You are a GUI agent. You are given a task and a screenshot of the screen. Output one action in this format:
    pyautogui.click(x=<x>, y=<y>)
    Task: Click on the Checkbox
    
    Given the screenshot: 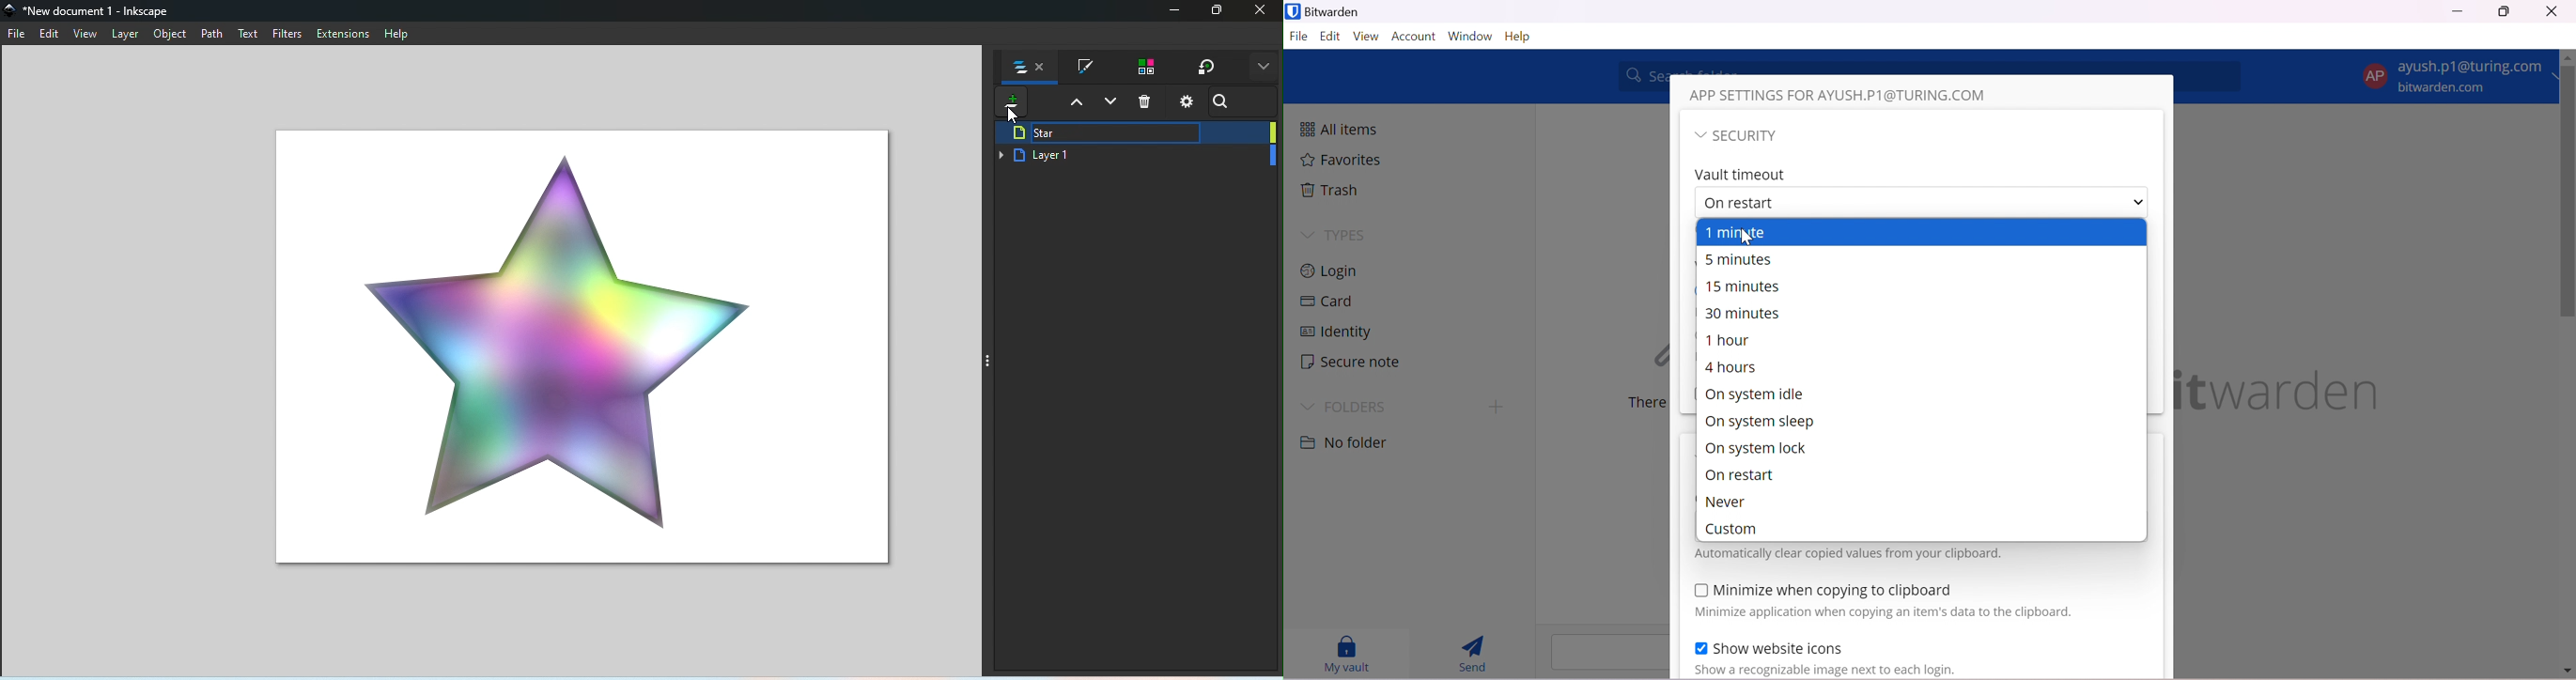 What is the action you would take?
    pyautogui.click(x=1699, y=592)
    